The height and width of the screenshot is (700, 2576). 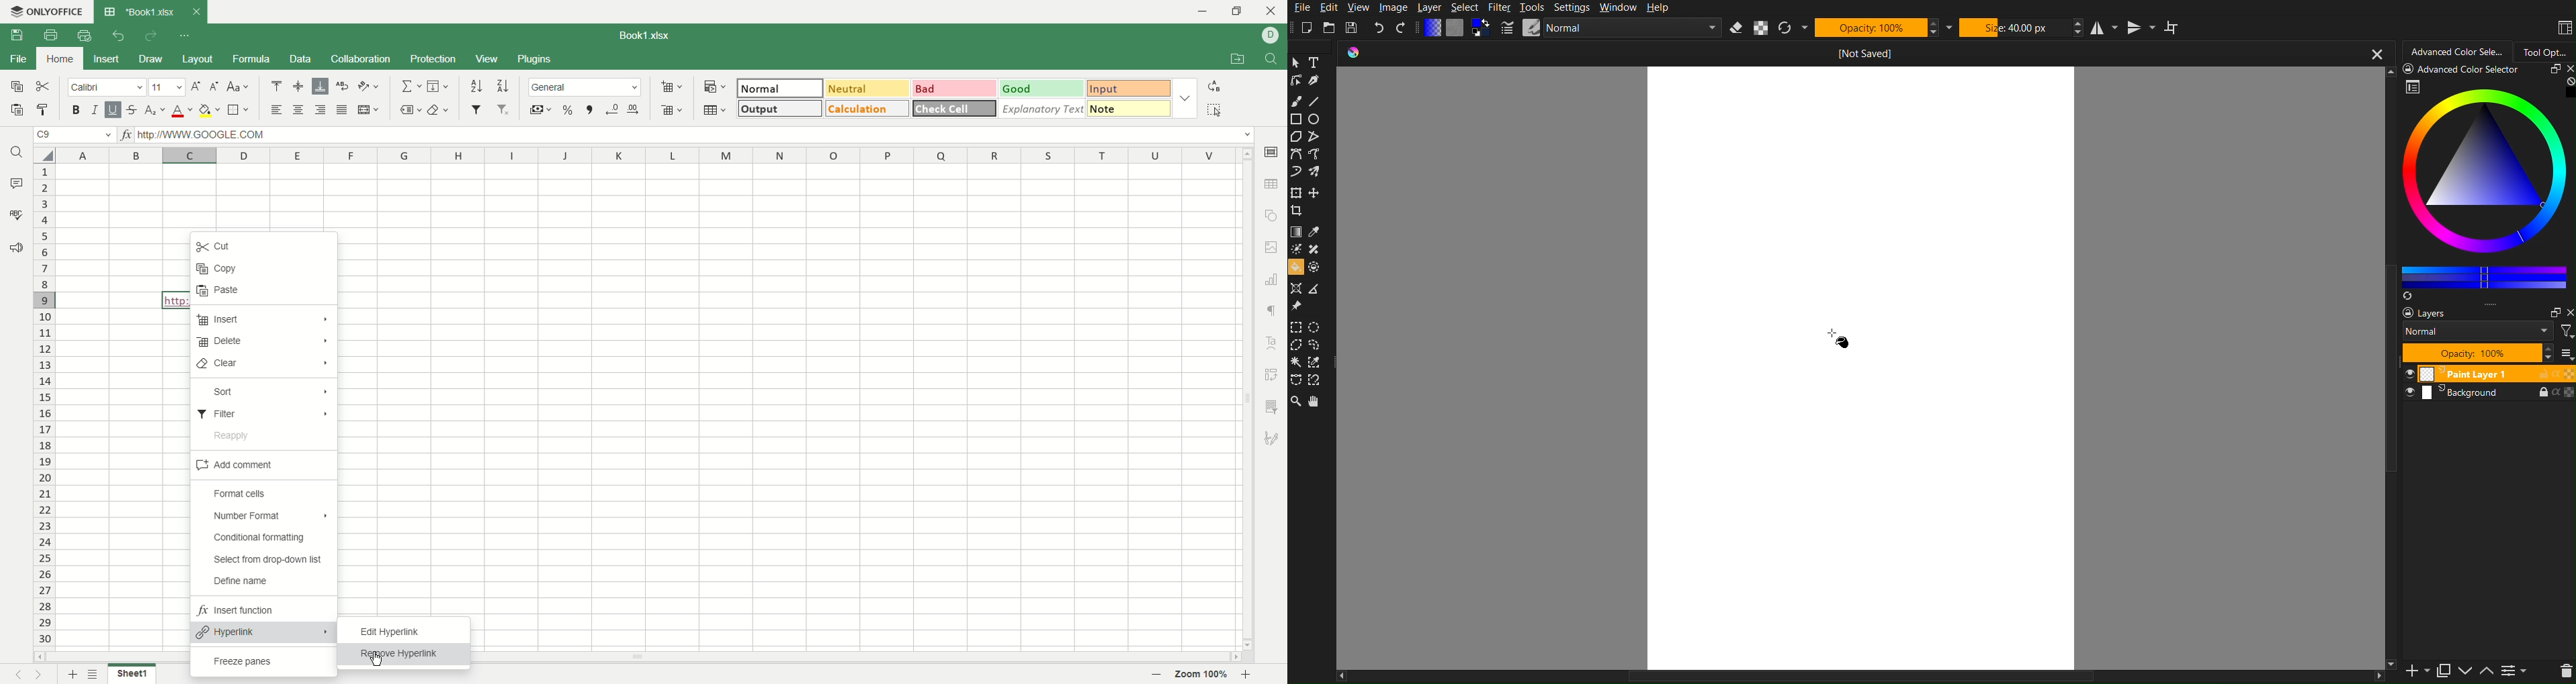 What do you see at coordinates (1318, 402) in the screenshot?
I see `Pan` at bounding box center [1318, 402].